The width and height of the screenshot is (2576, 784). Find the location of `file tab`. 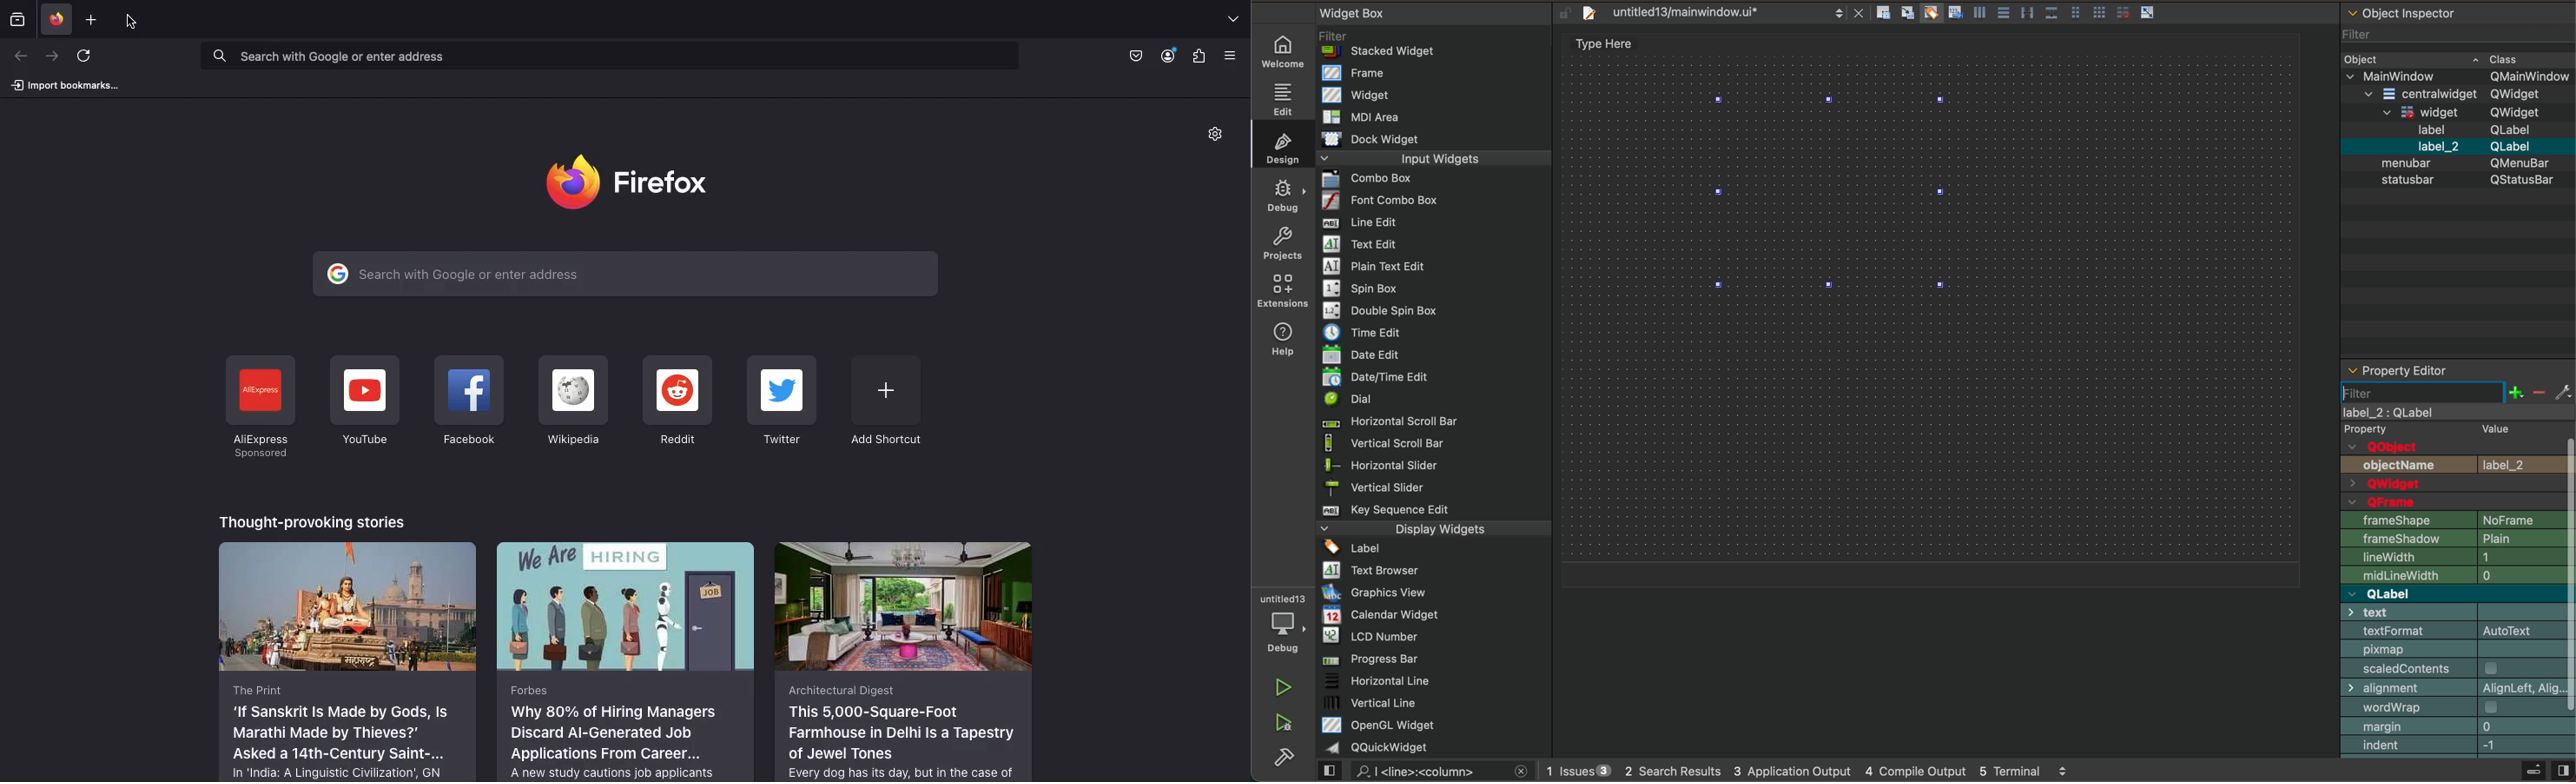

file tab is located at coordinates (1719, 15).